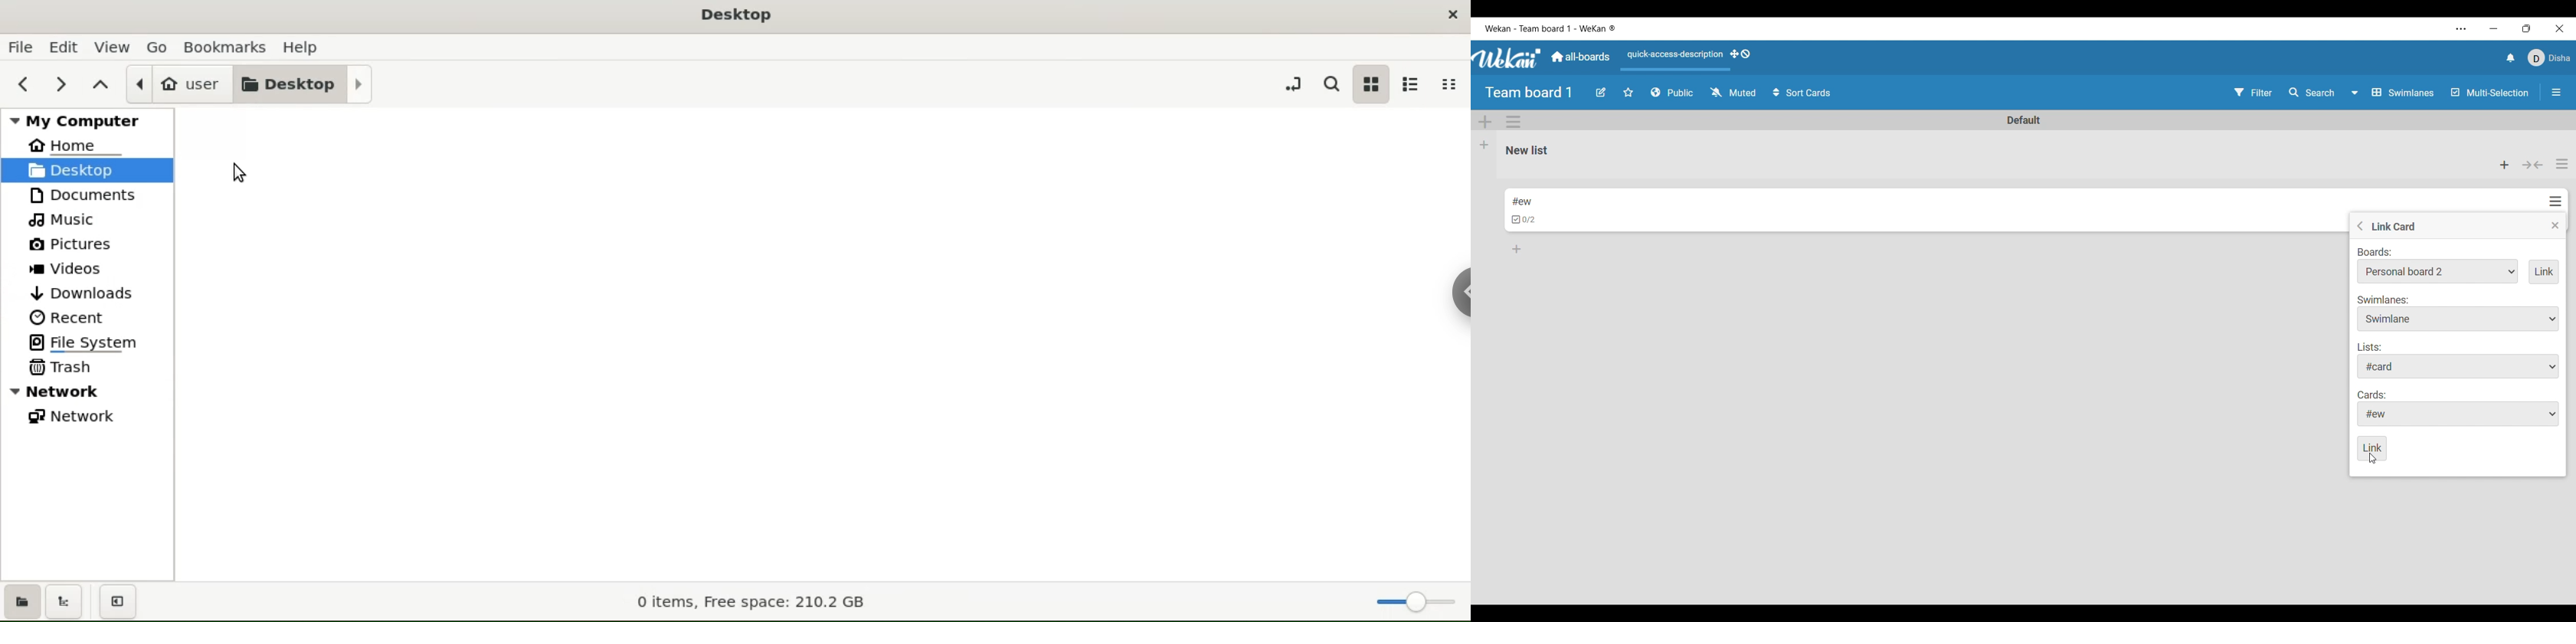 This screenshot has height=644, width=2576. Describe the element at coordinates (1513, 122) in the screenshot. I see `Swimlane action` at that location.